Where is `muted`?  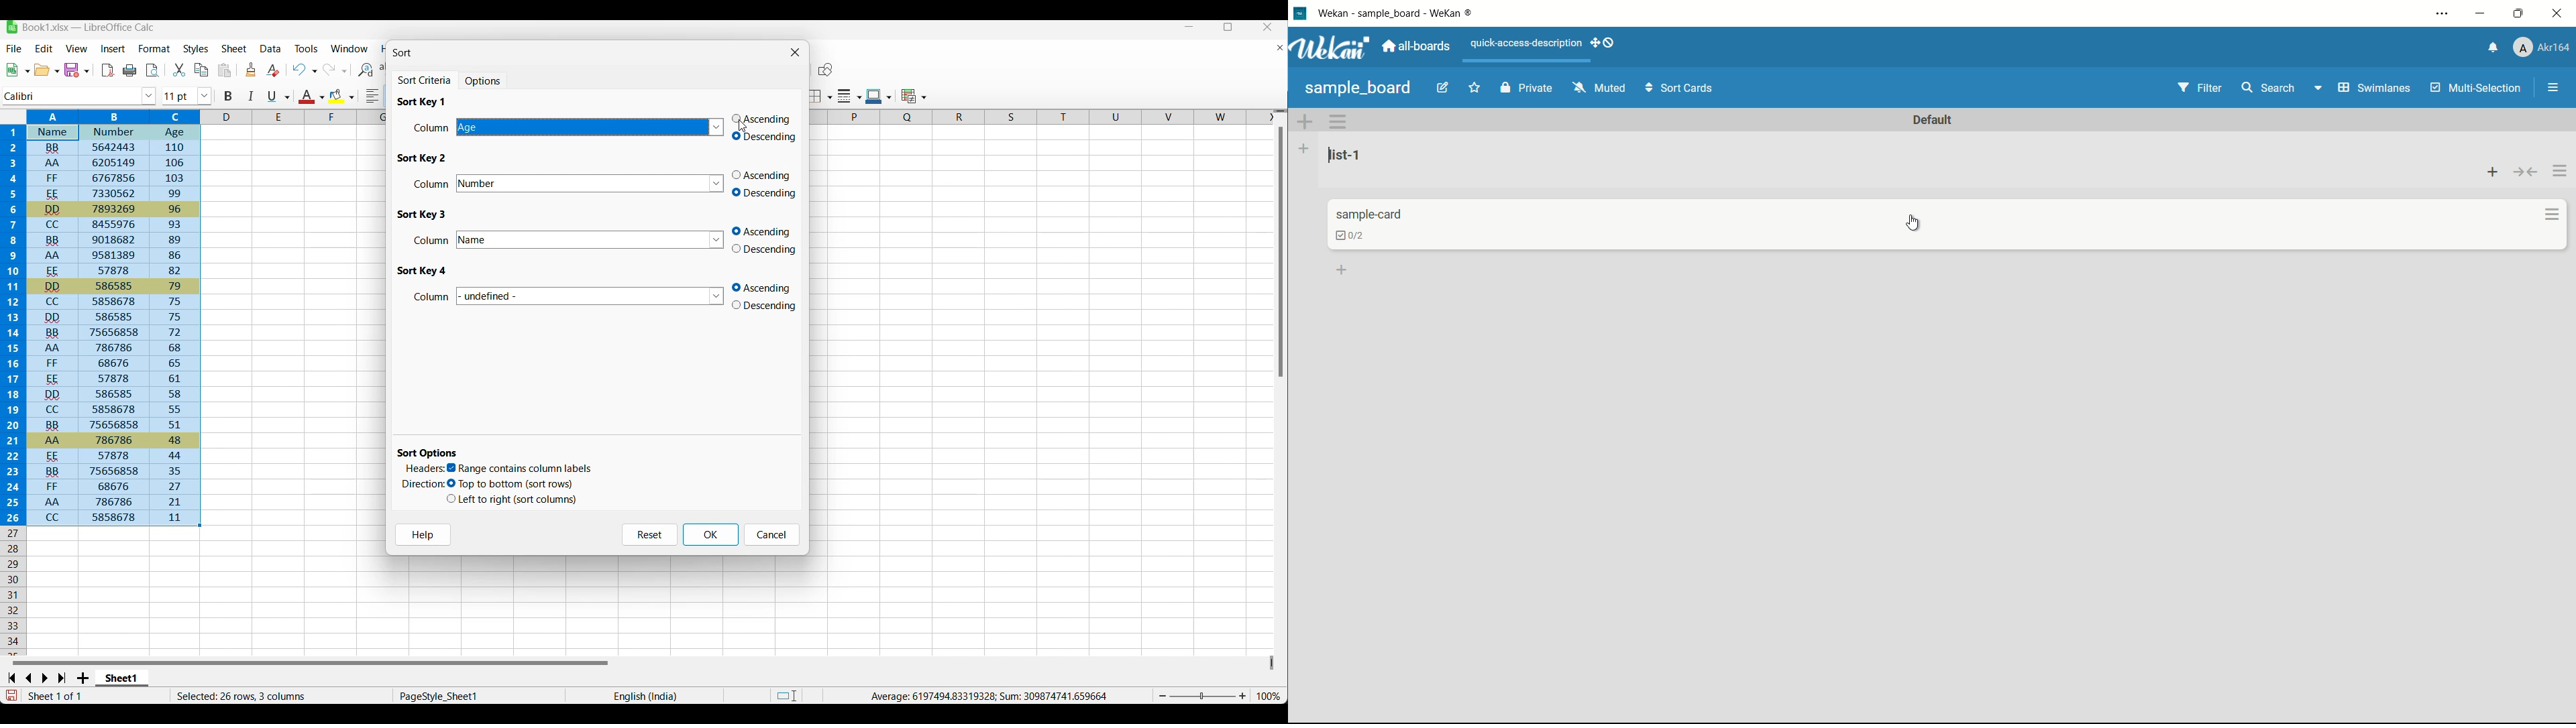 muted is located at coordinates (1597, 88).